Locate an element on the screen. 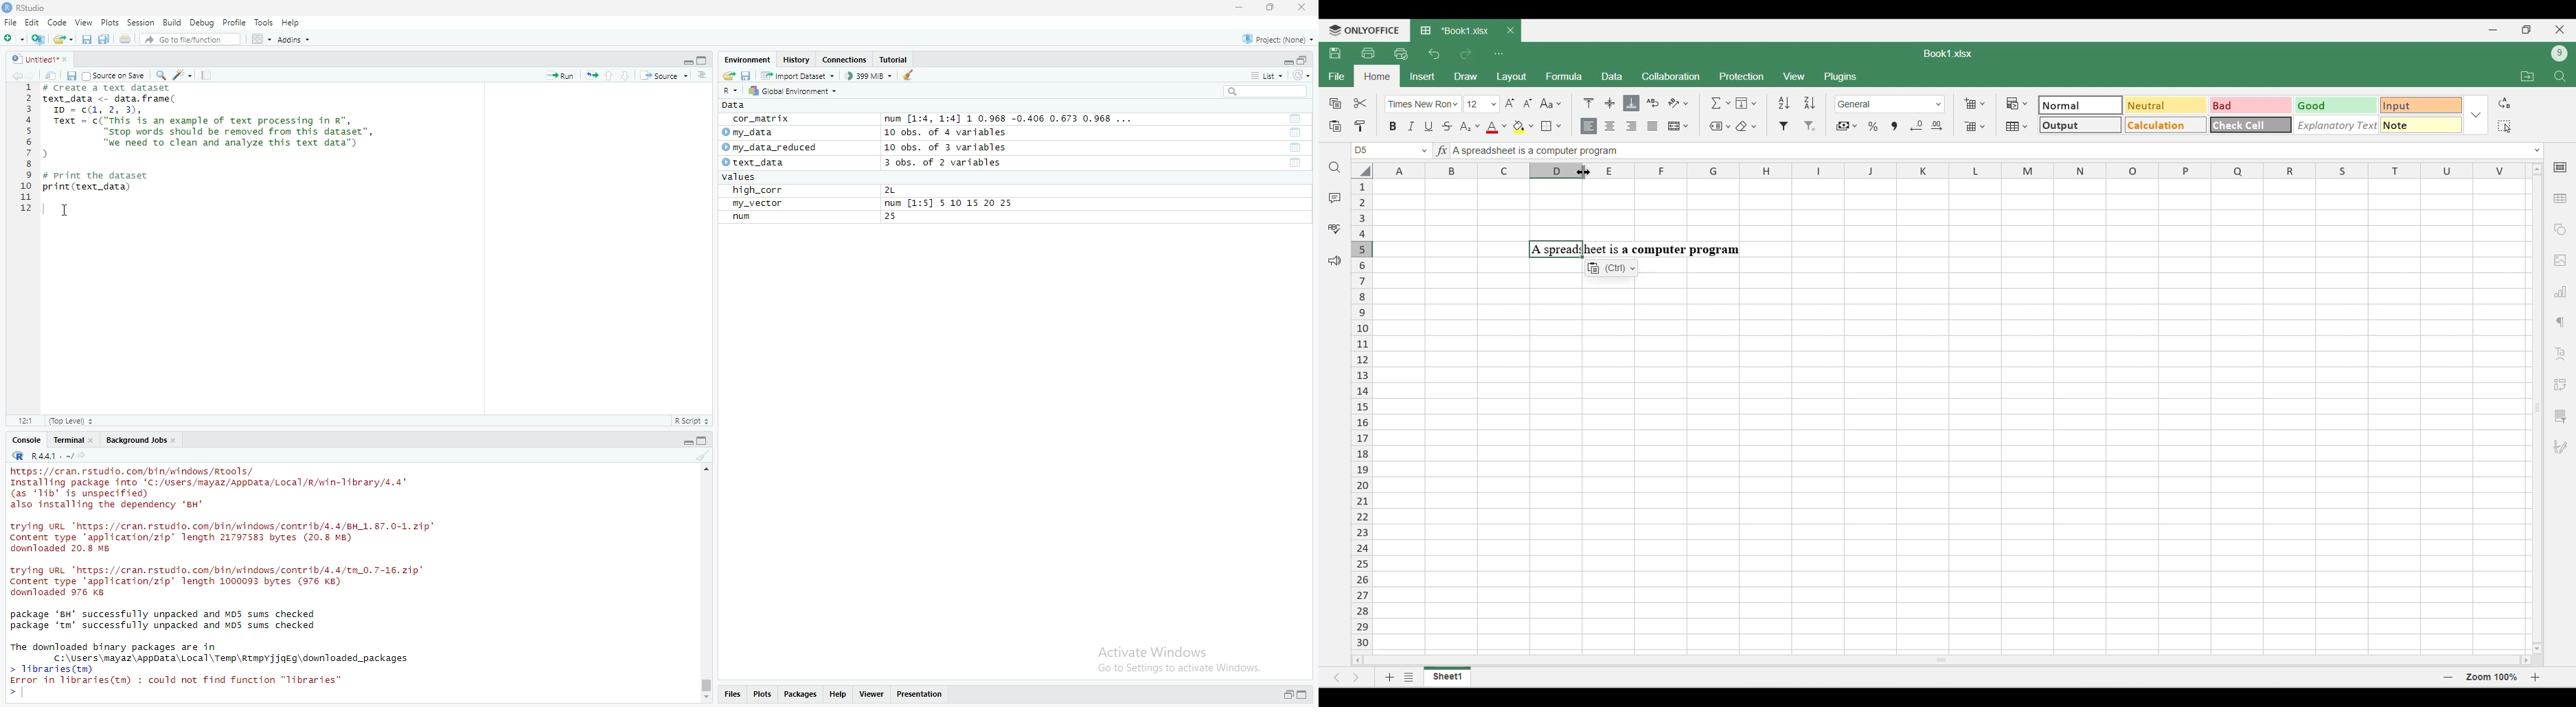  More settings is located at coordinates (2560, 416).